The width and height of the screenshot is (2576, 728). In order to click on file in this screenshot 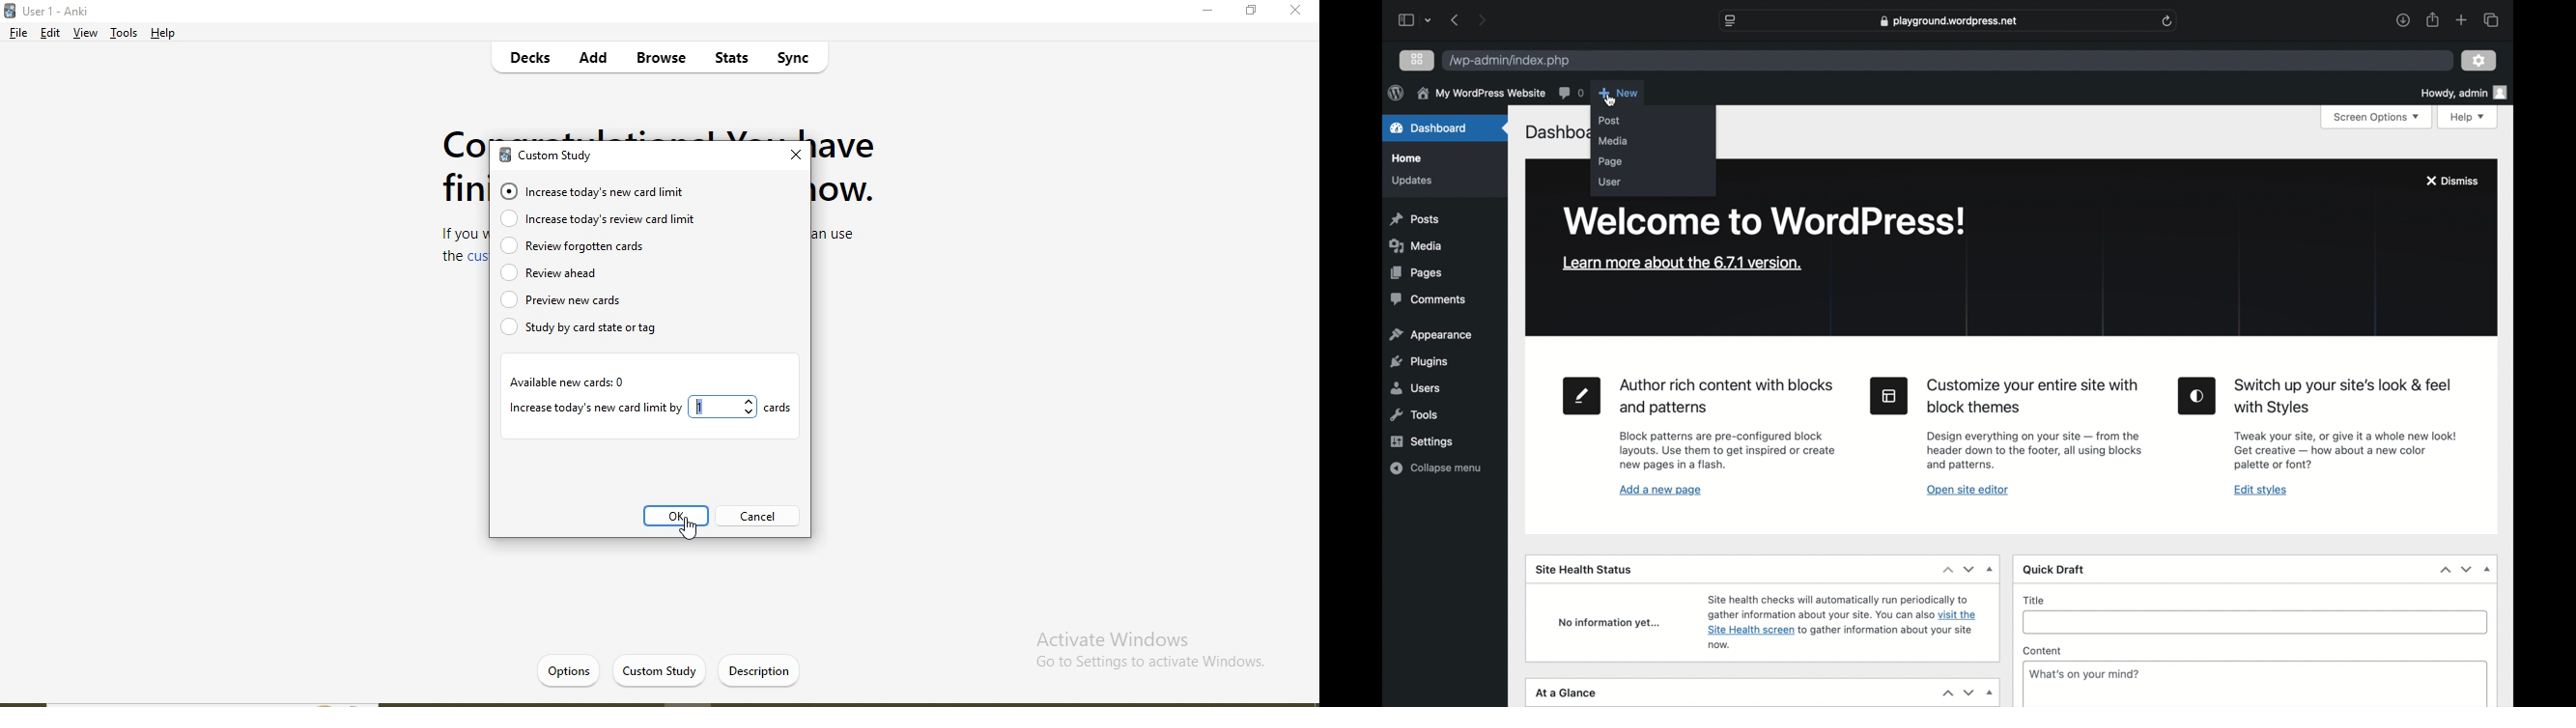, I will do `click(16, 35)`.